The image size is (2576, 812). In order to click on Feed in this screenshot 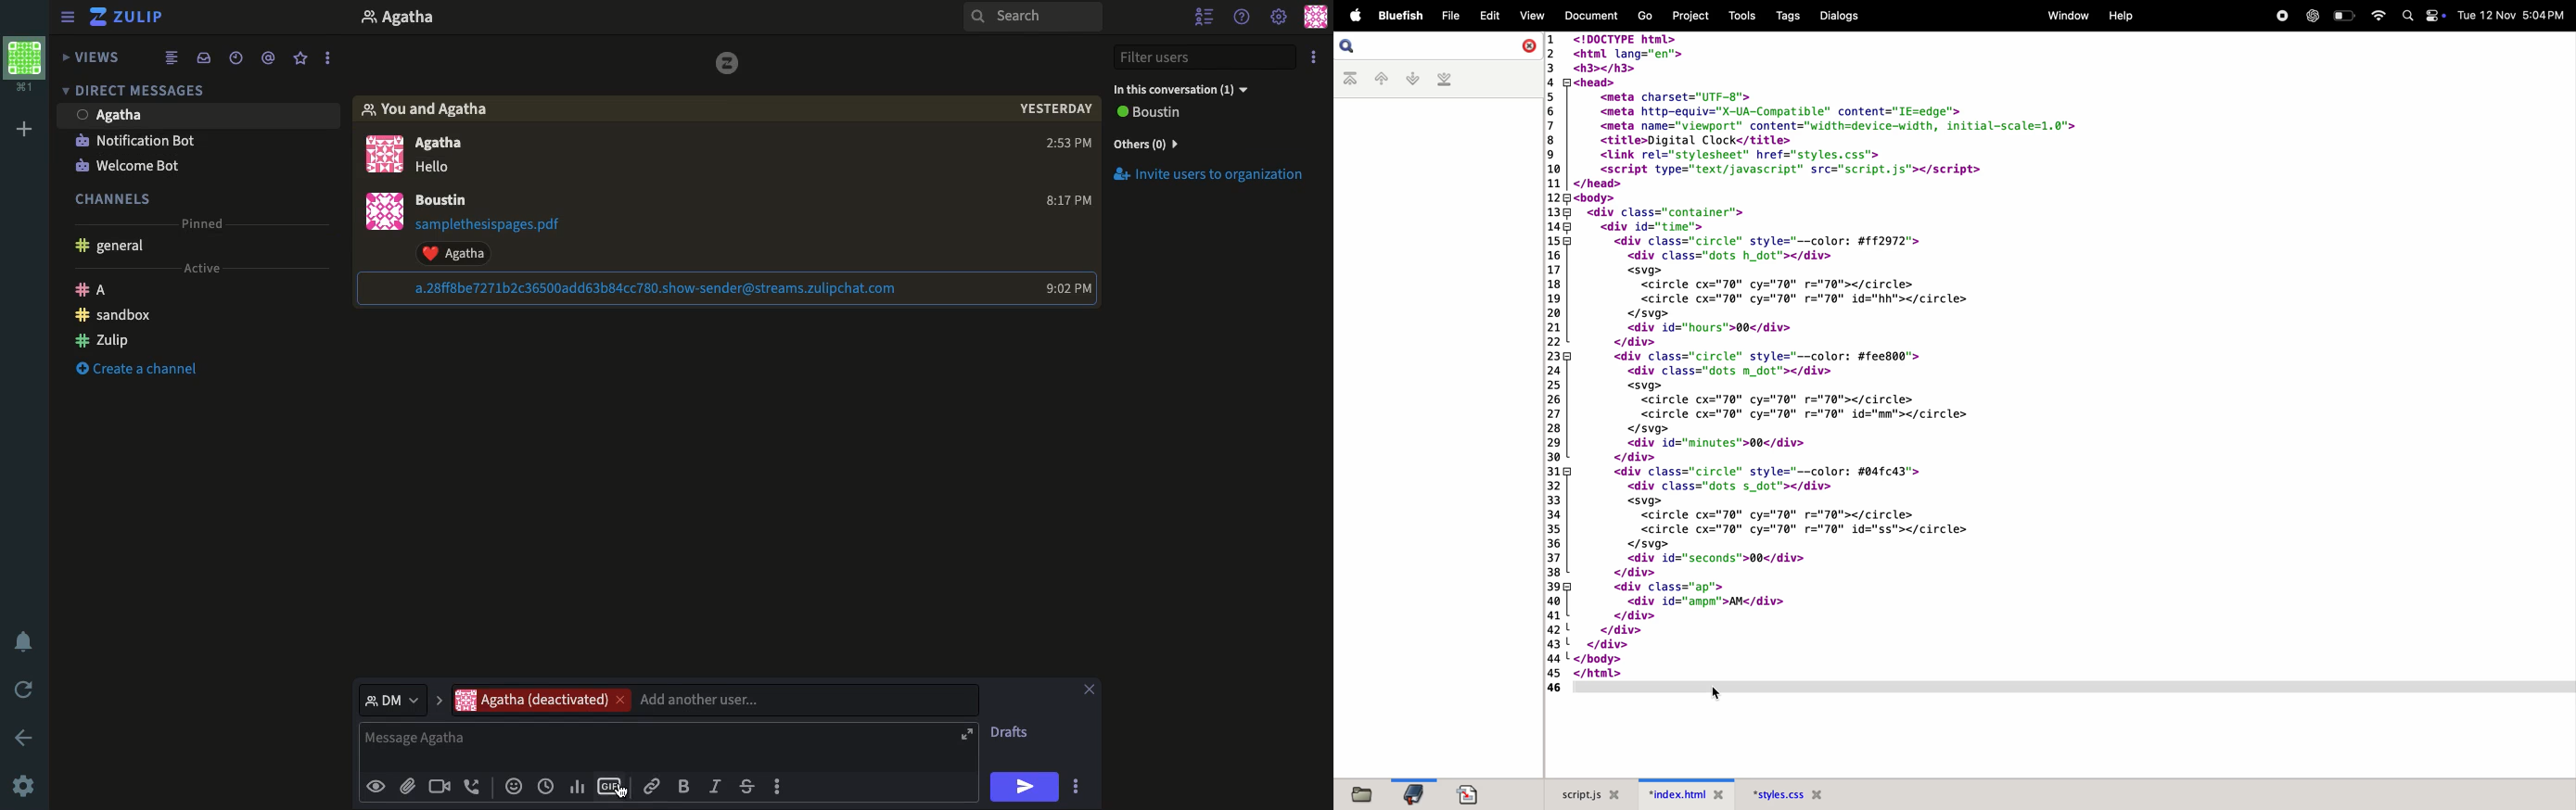, I will do `click(177, 58)`.